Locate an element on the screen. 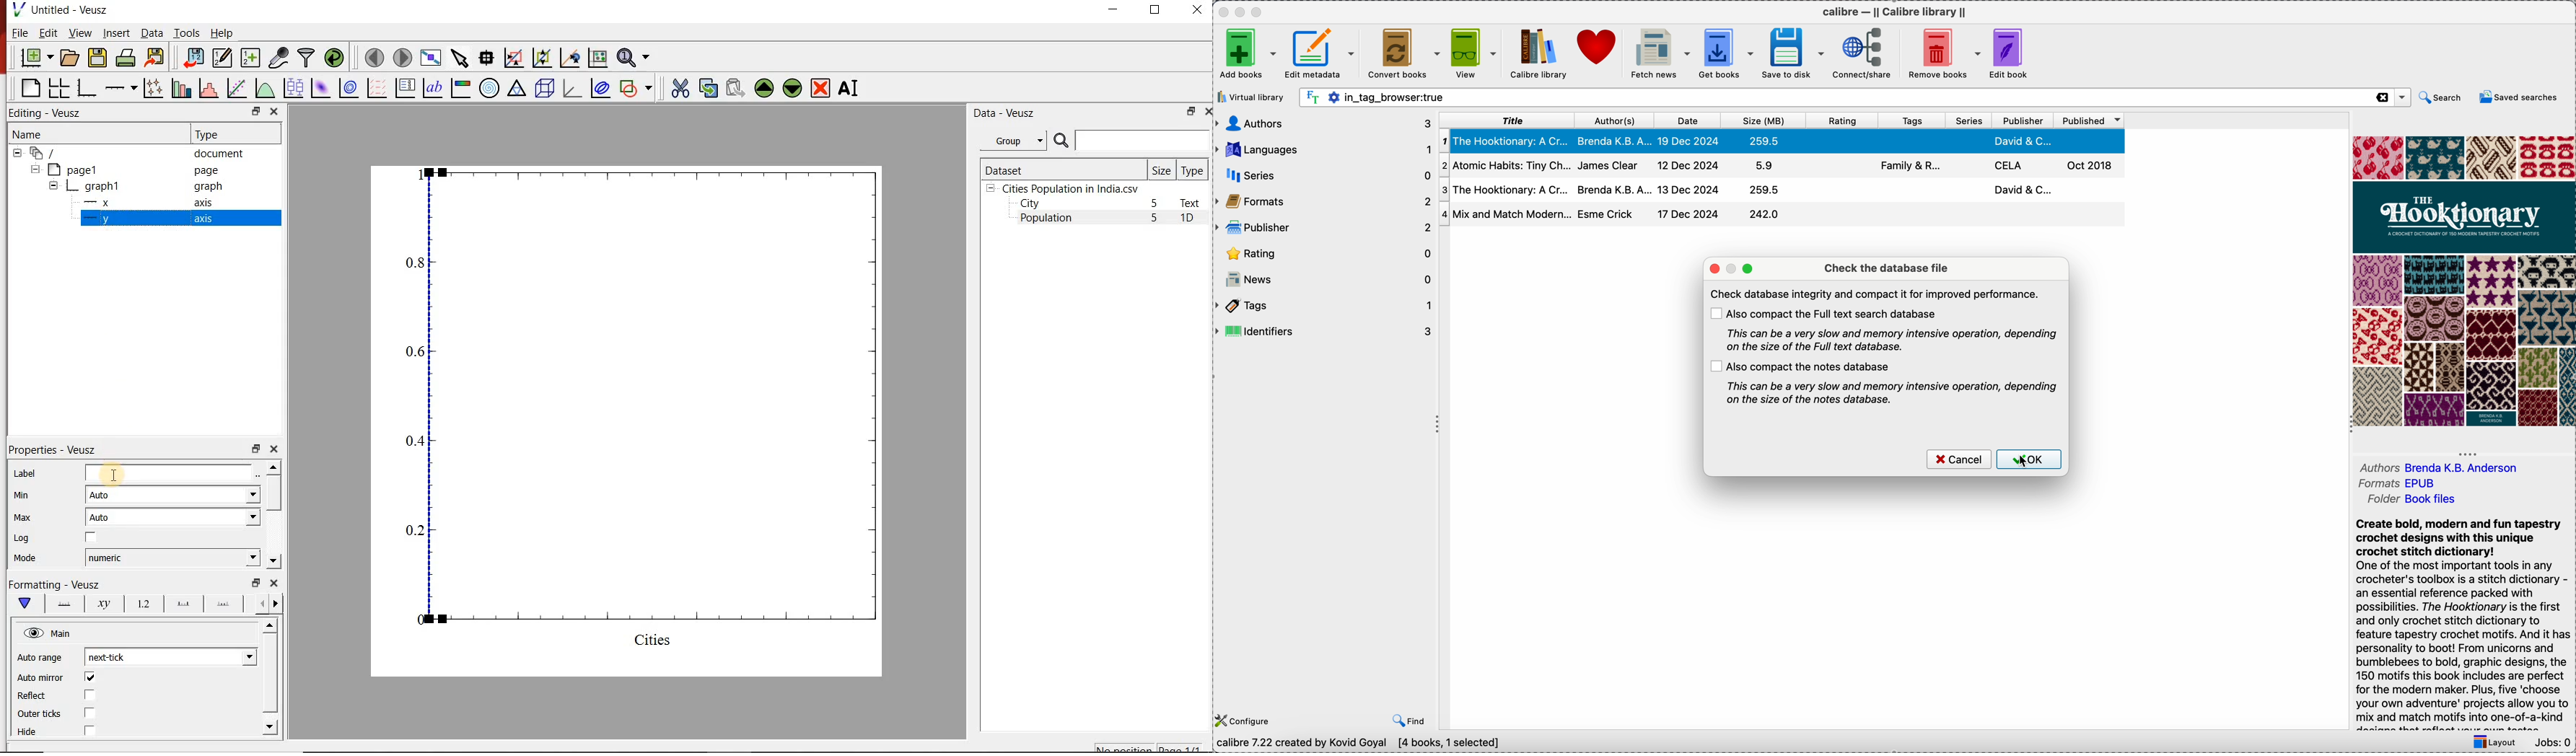  File is located at coordinates (20, 32).